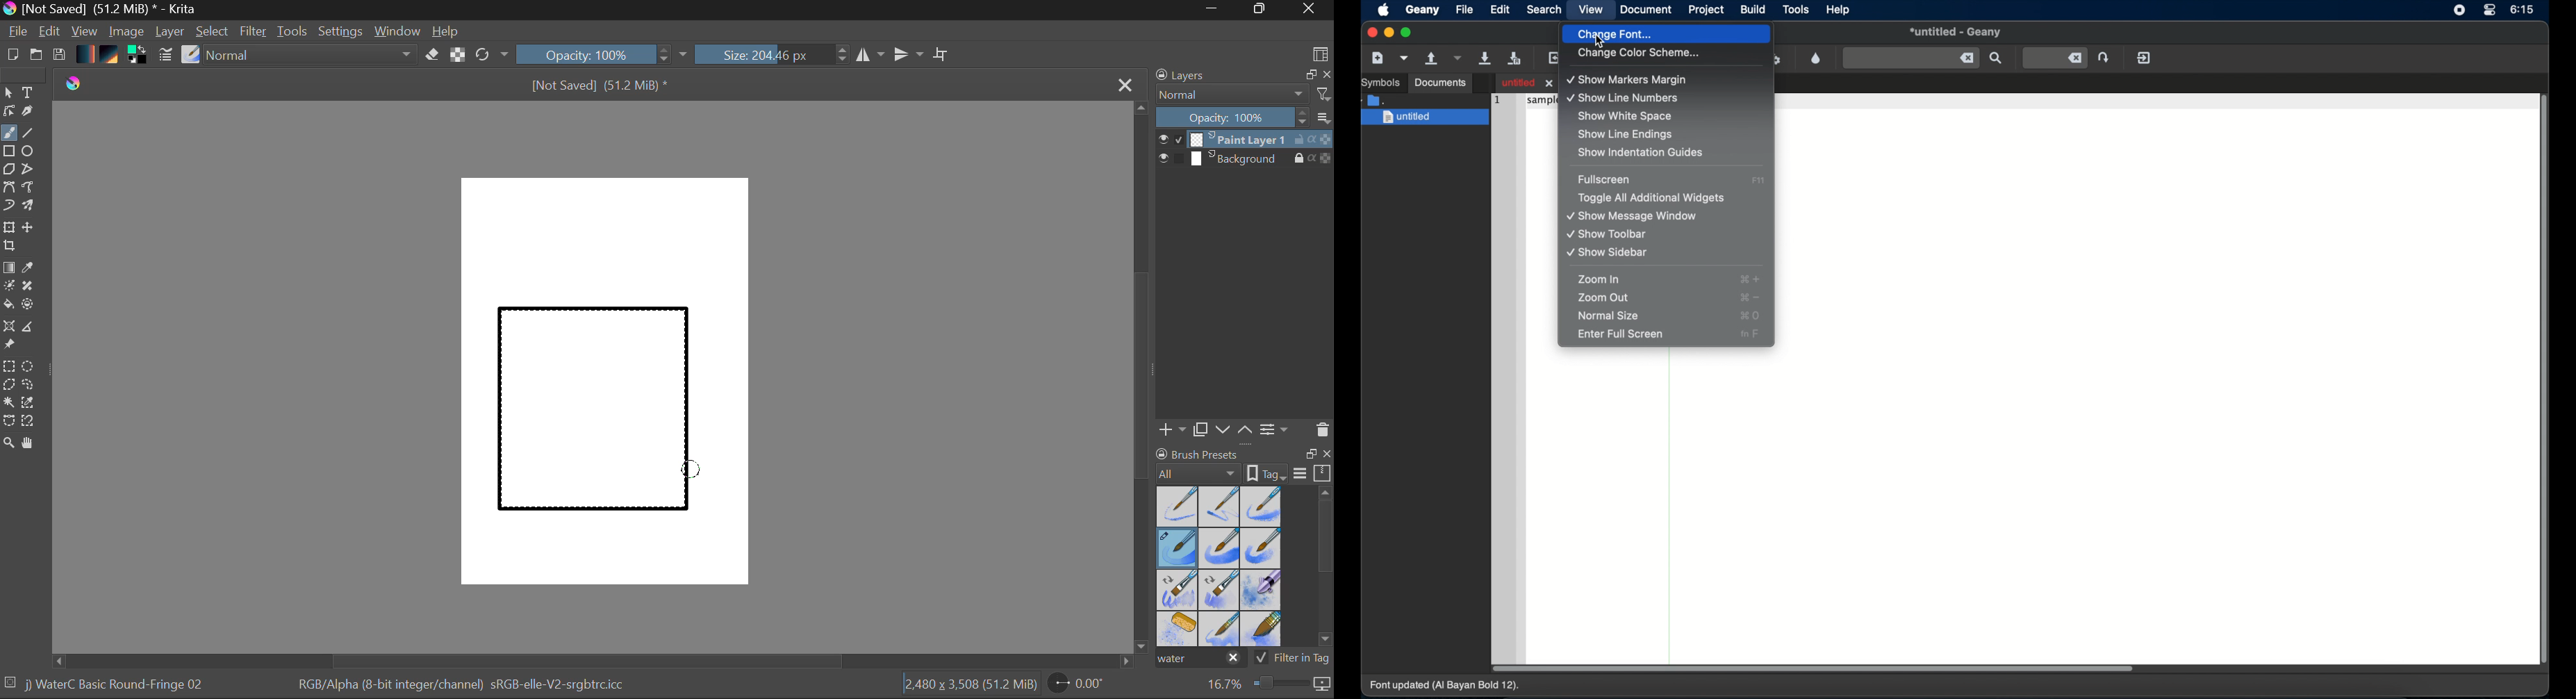 The width and height of the screenshot is (2576, 700). I want to click on show message window, so click(1633, 216).